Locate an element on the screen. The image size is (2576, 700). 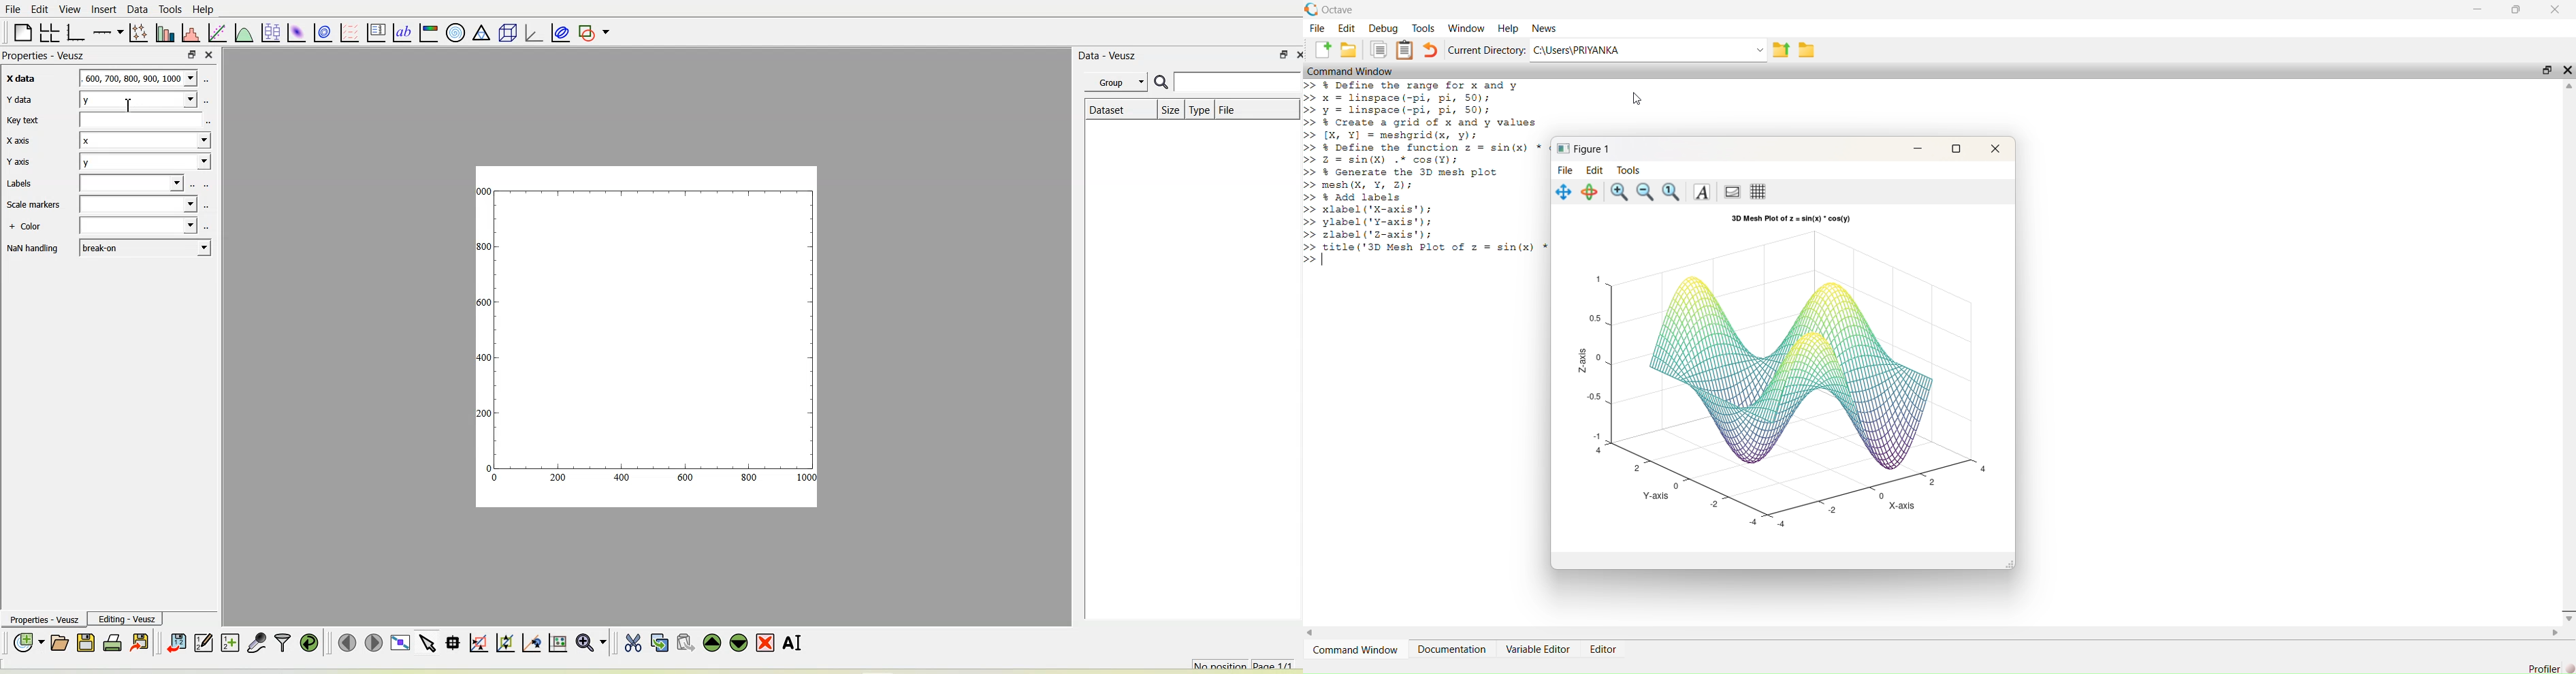
Arrange graphs in a grid is located at coordinates (50, 33).